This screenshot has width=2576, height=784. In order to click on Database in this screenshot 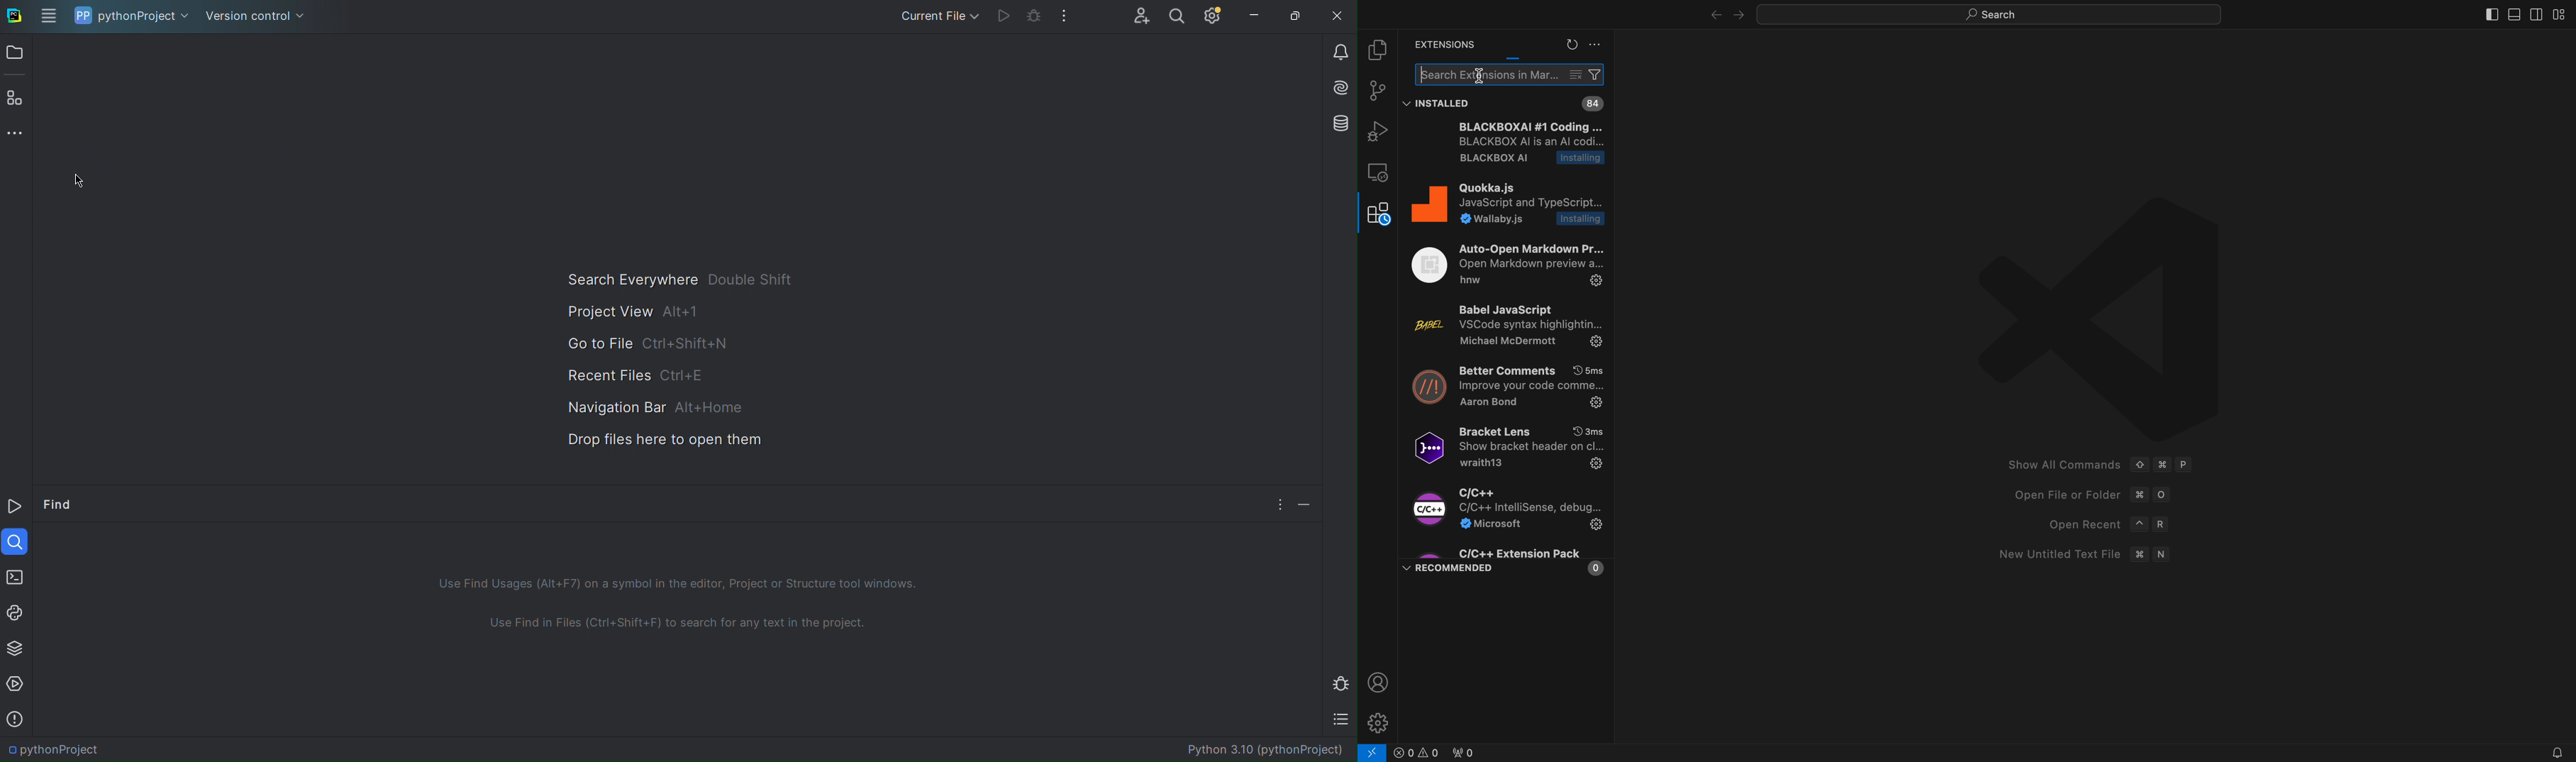, I will do `click(1337, 123)`.